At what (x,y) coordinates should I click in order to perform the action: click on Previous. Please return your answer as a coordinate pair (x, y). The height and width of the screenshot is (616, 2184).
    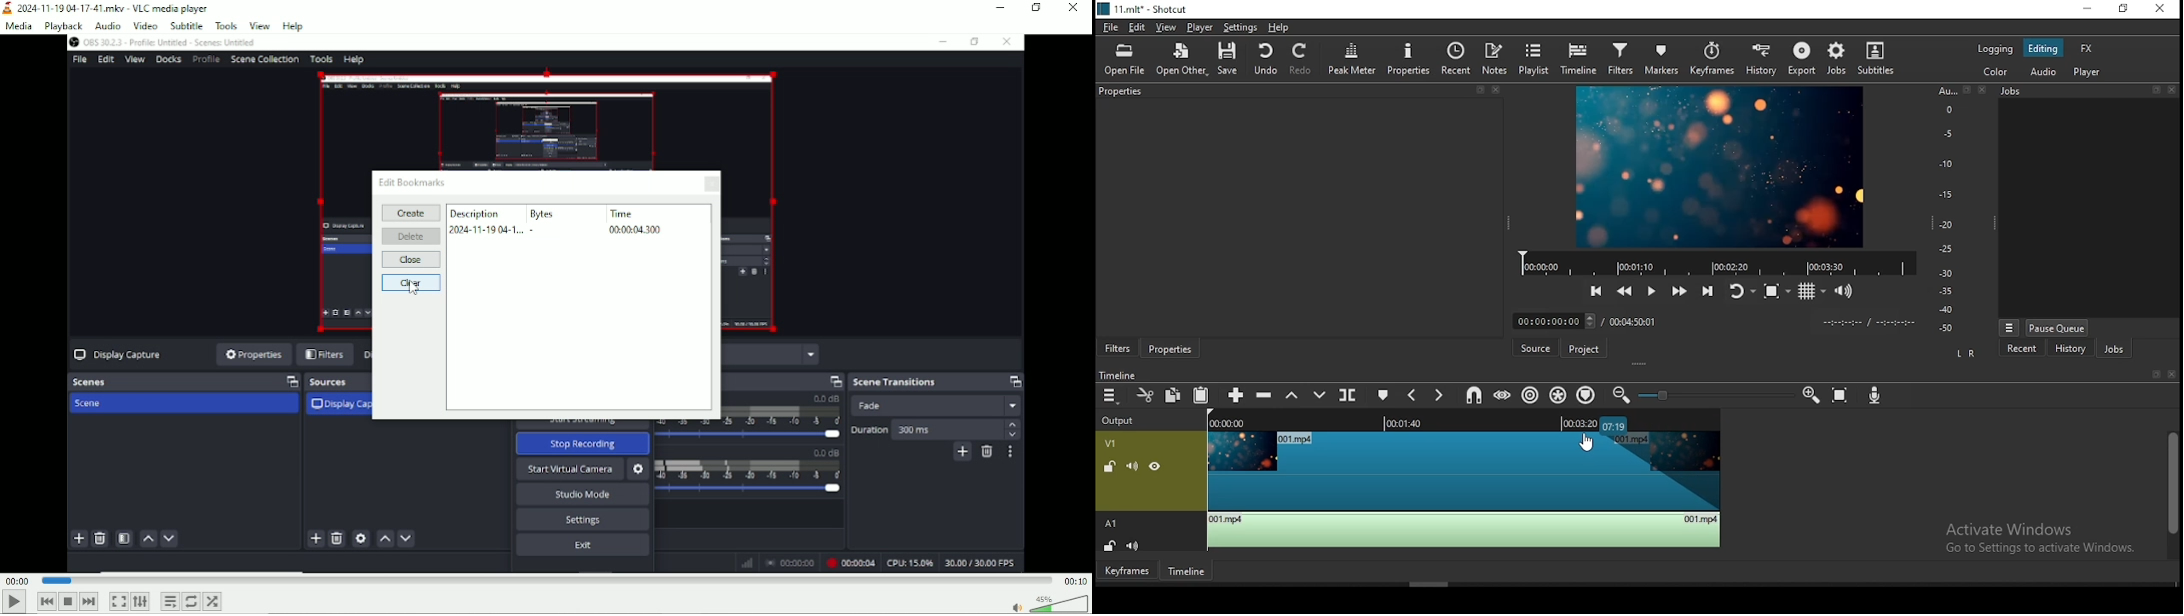
    Looking at the image, I should click on (47, 601).